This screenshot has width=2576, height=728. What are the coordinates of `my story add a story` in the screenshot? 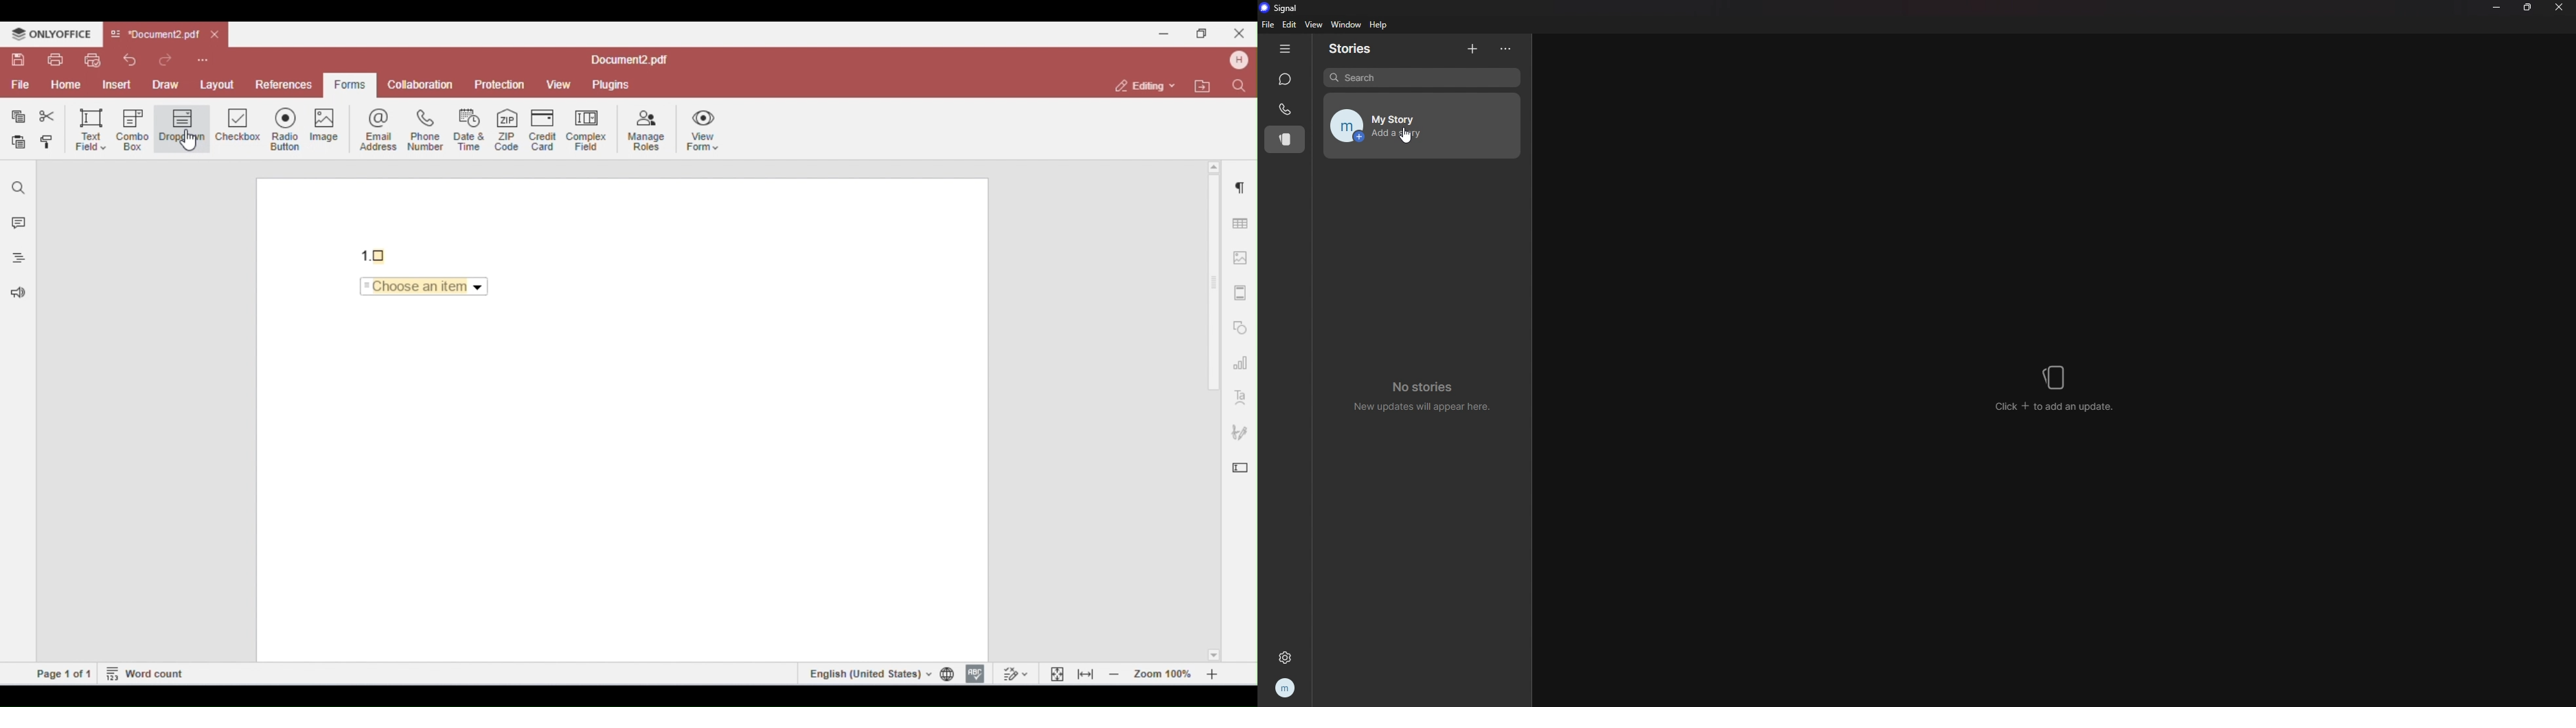 It's located at (1421, 126).